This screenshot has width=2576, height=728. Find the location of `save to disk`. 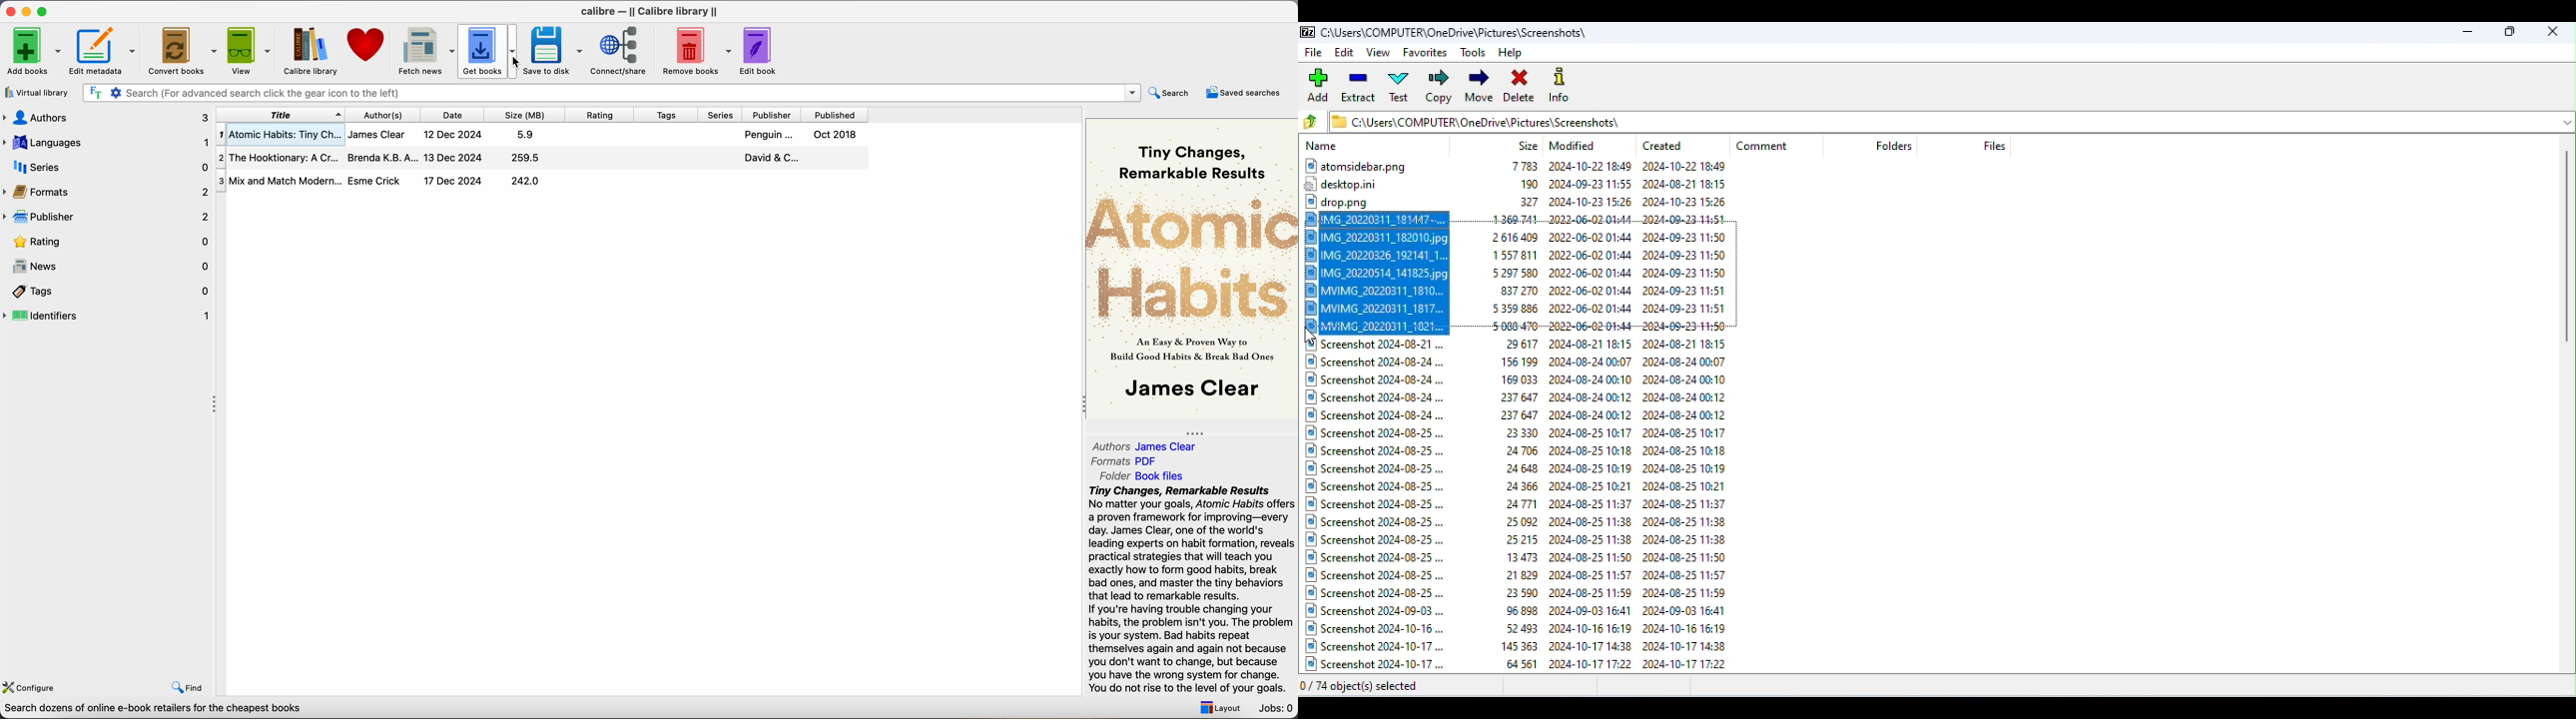

save to disk is located at coordinates (553, 52).